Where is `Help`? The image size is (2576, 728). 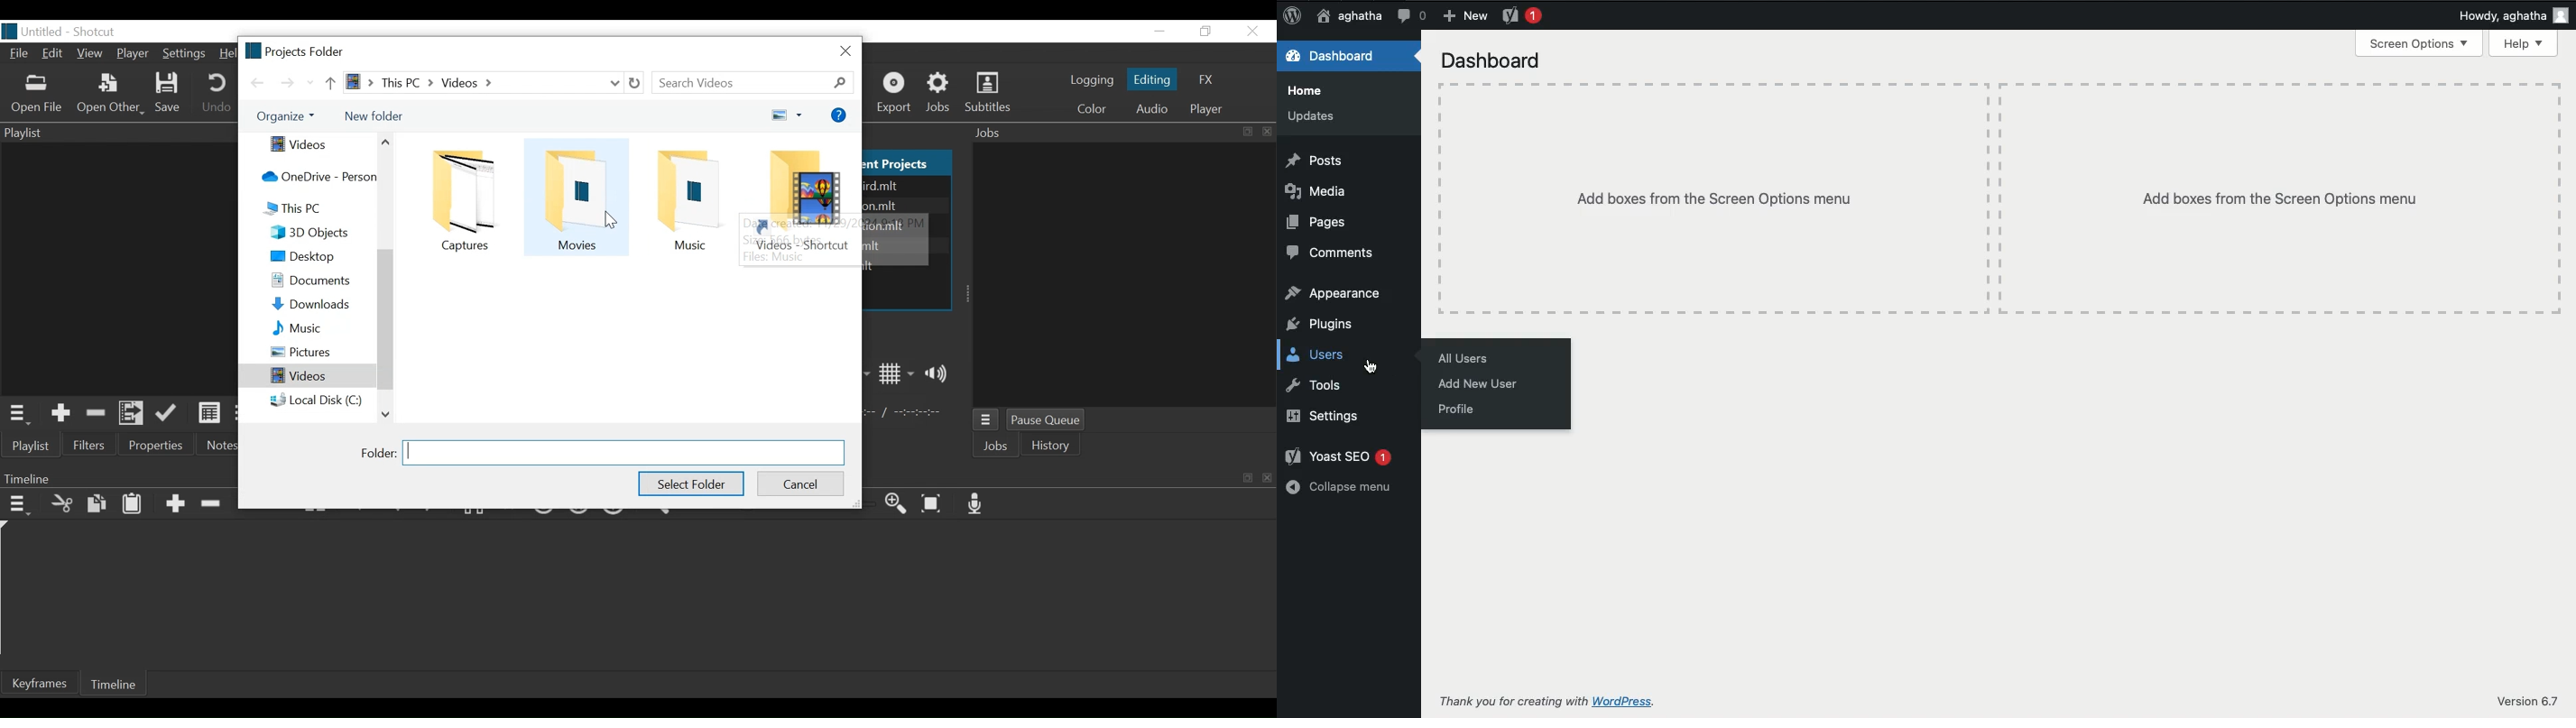 Help is located at coordinates (226, 54).